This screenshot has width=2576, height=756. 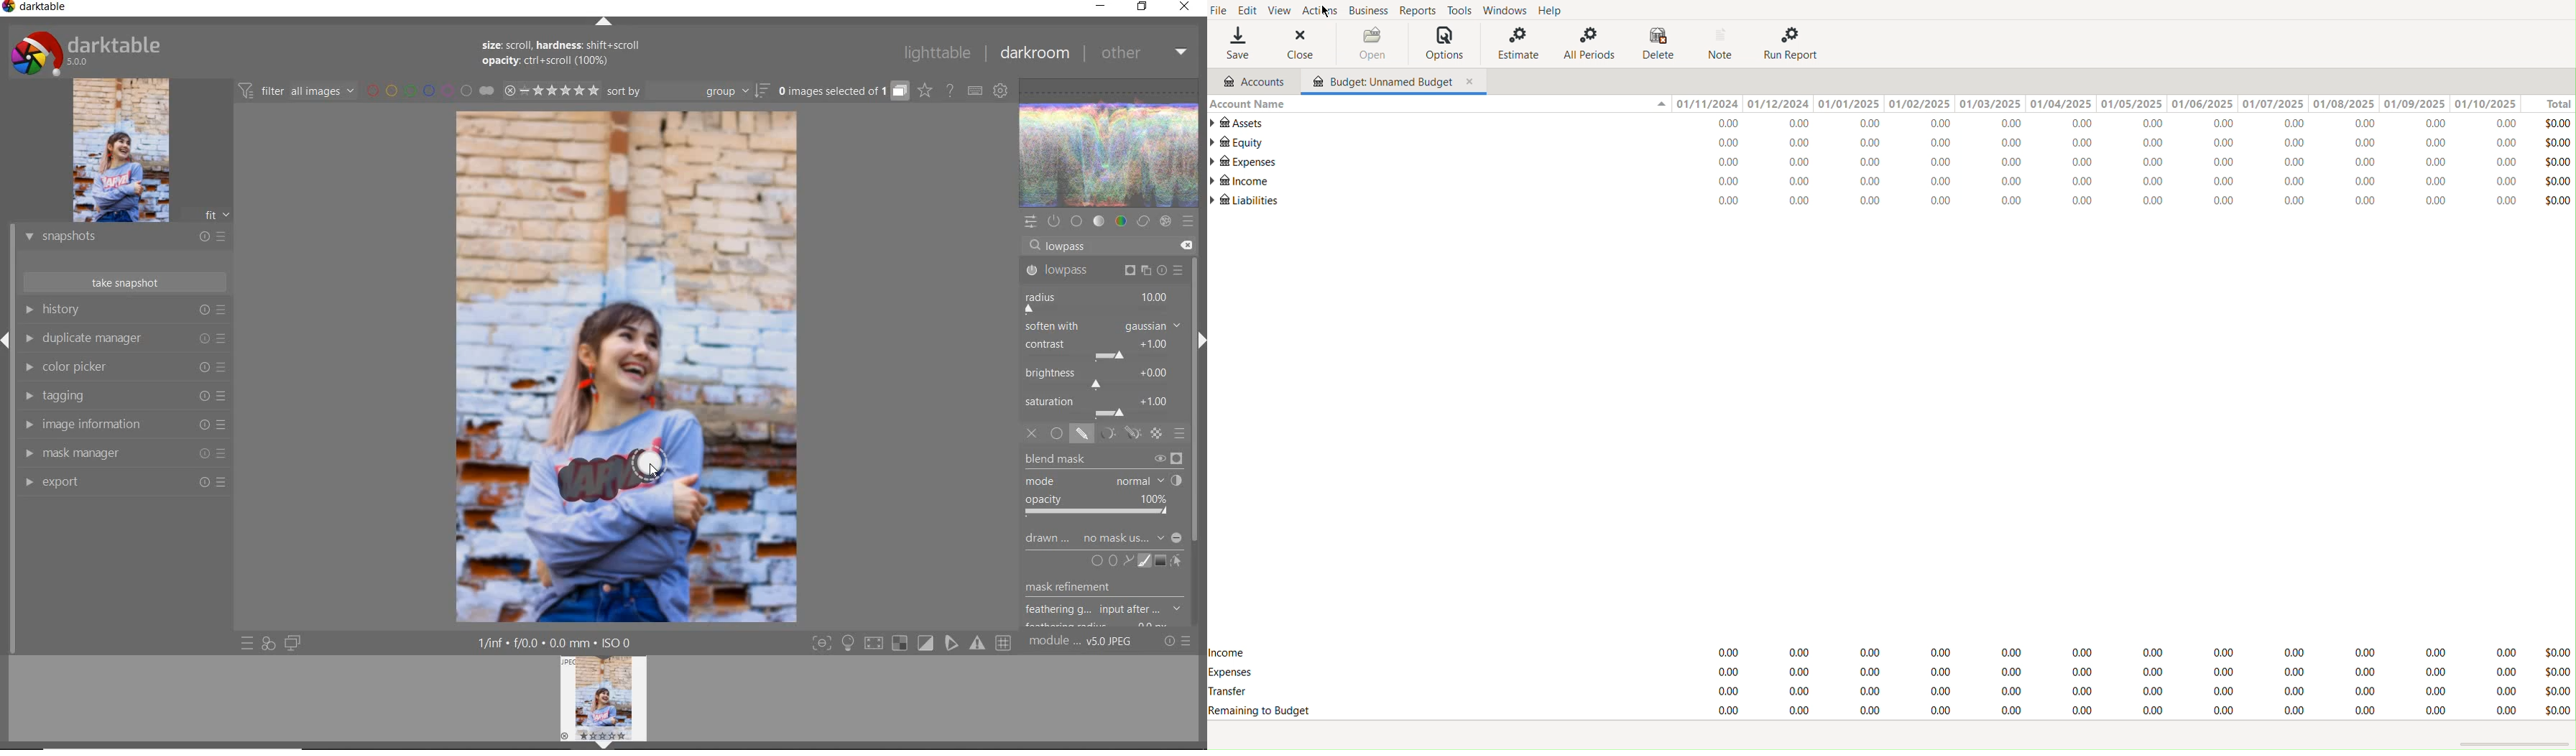 What do you see at coordinates (1369, 10) in the screenshot?
I see `Business` at bounding box center [1369, 10].